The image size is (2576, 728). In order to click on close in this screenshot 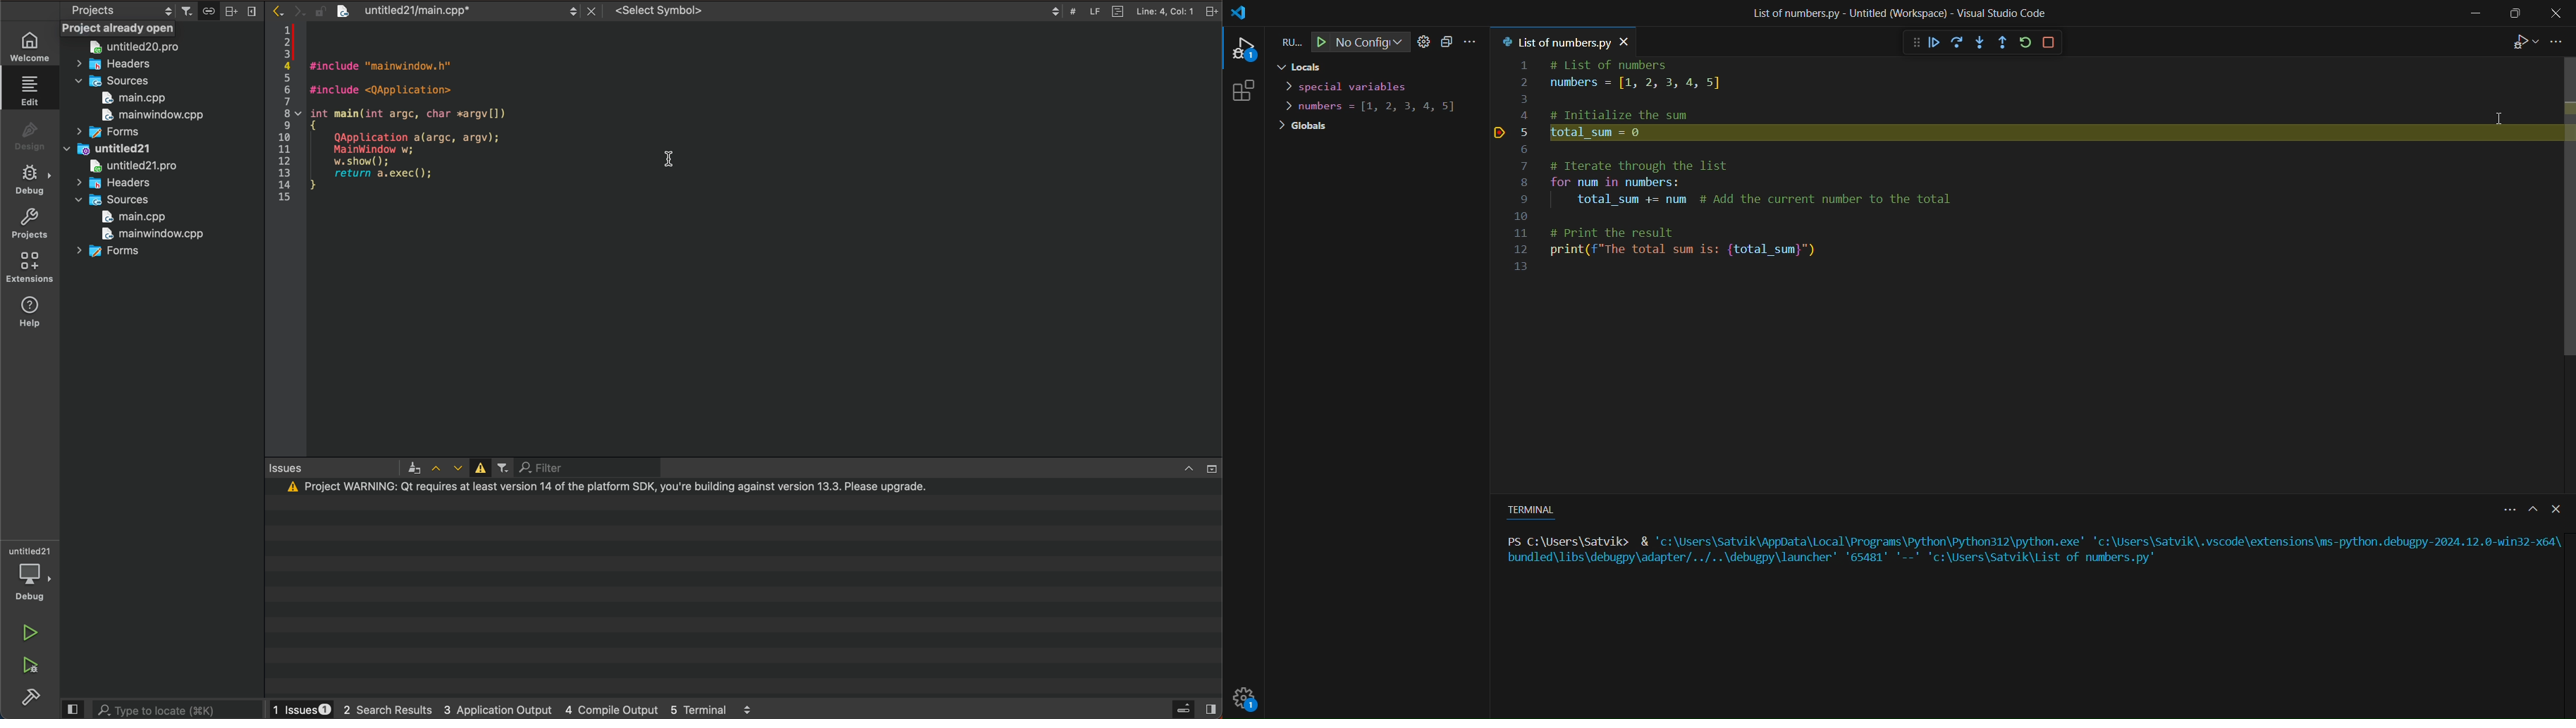, I will do `click(2558, 13)`.